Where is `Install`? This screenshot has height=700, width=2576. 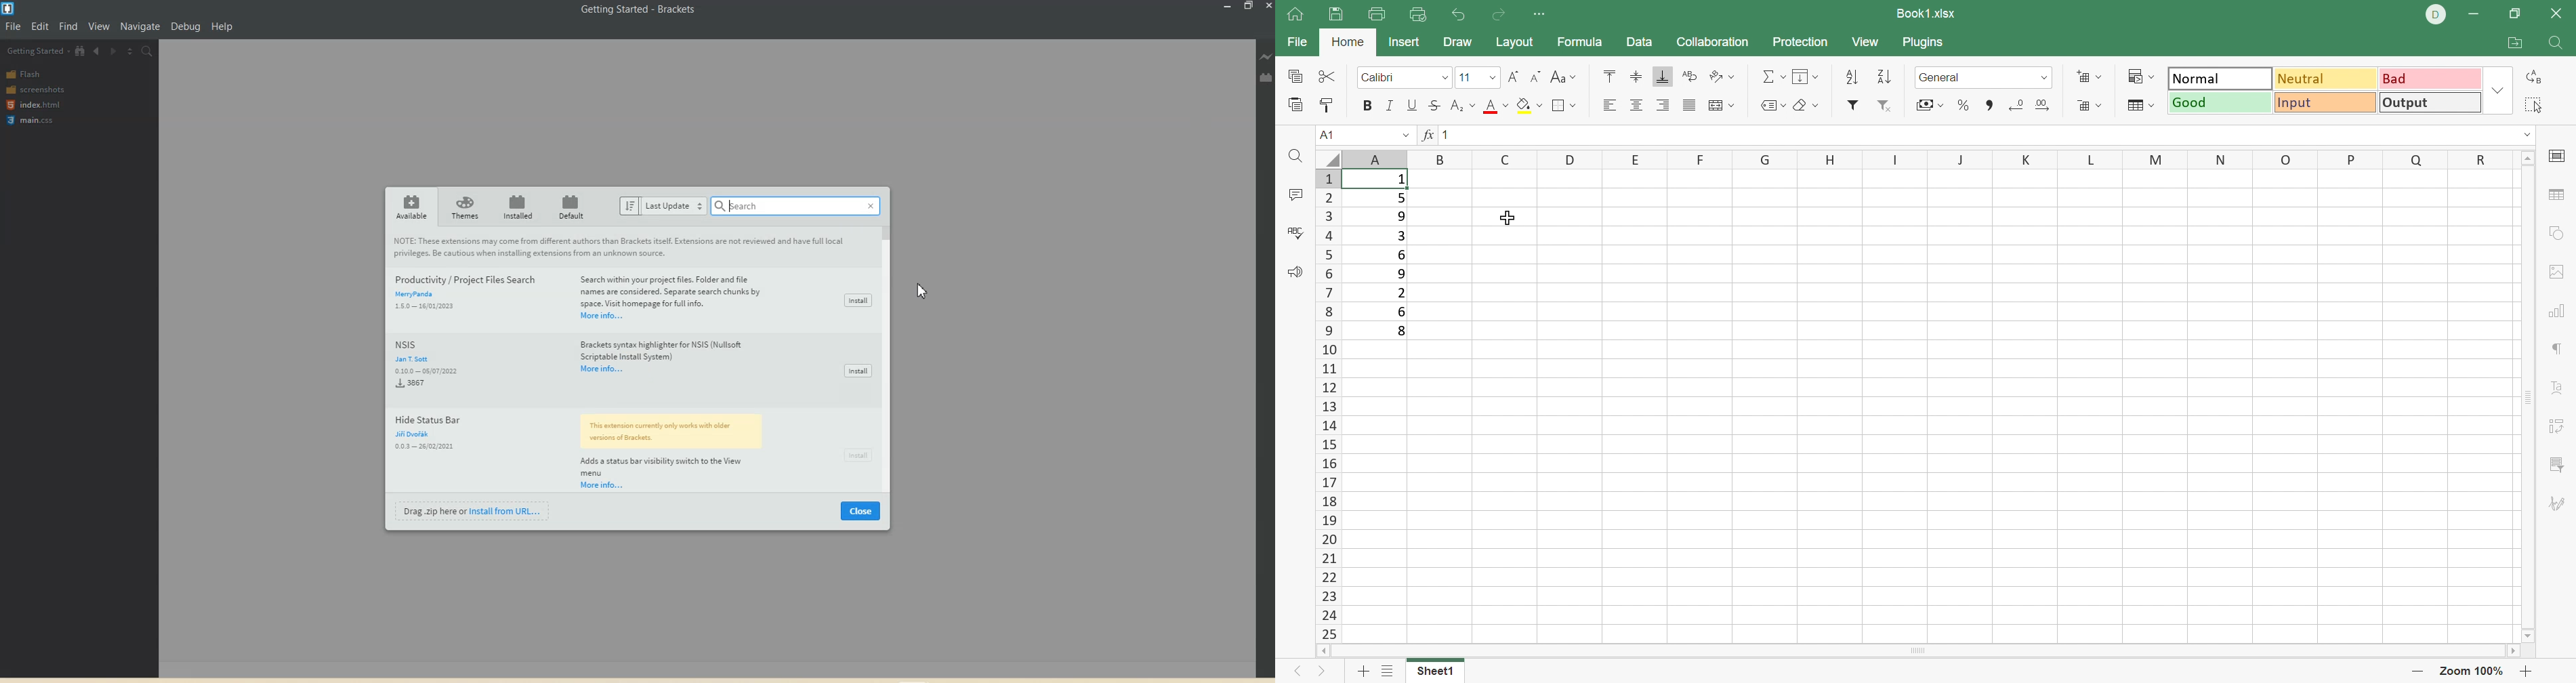
Install is located at coordinates (858, 455).